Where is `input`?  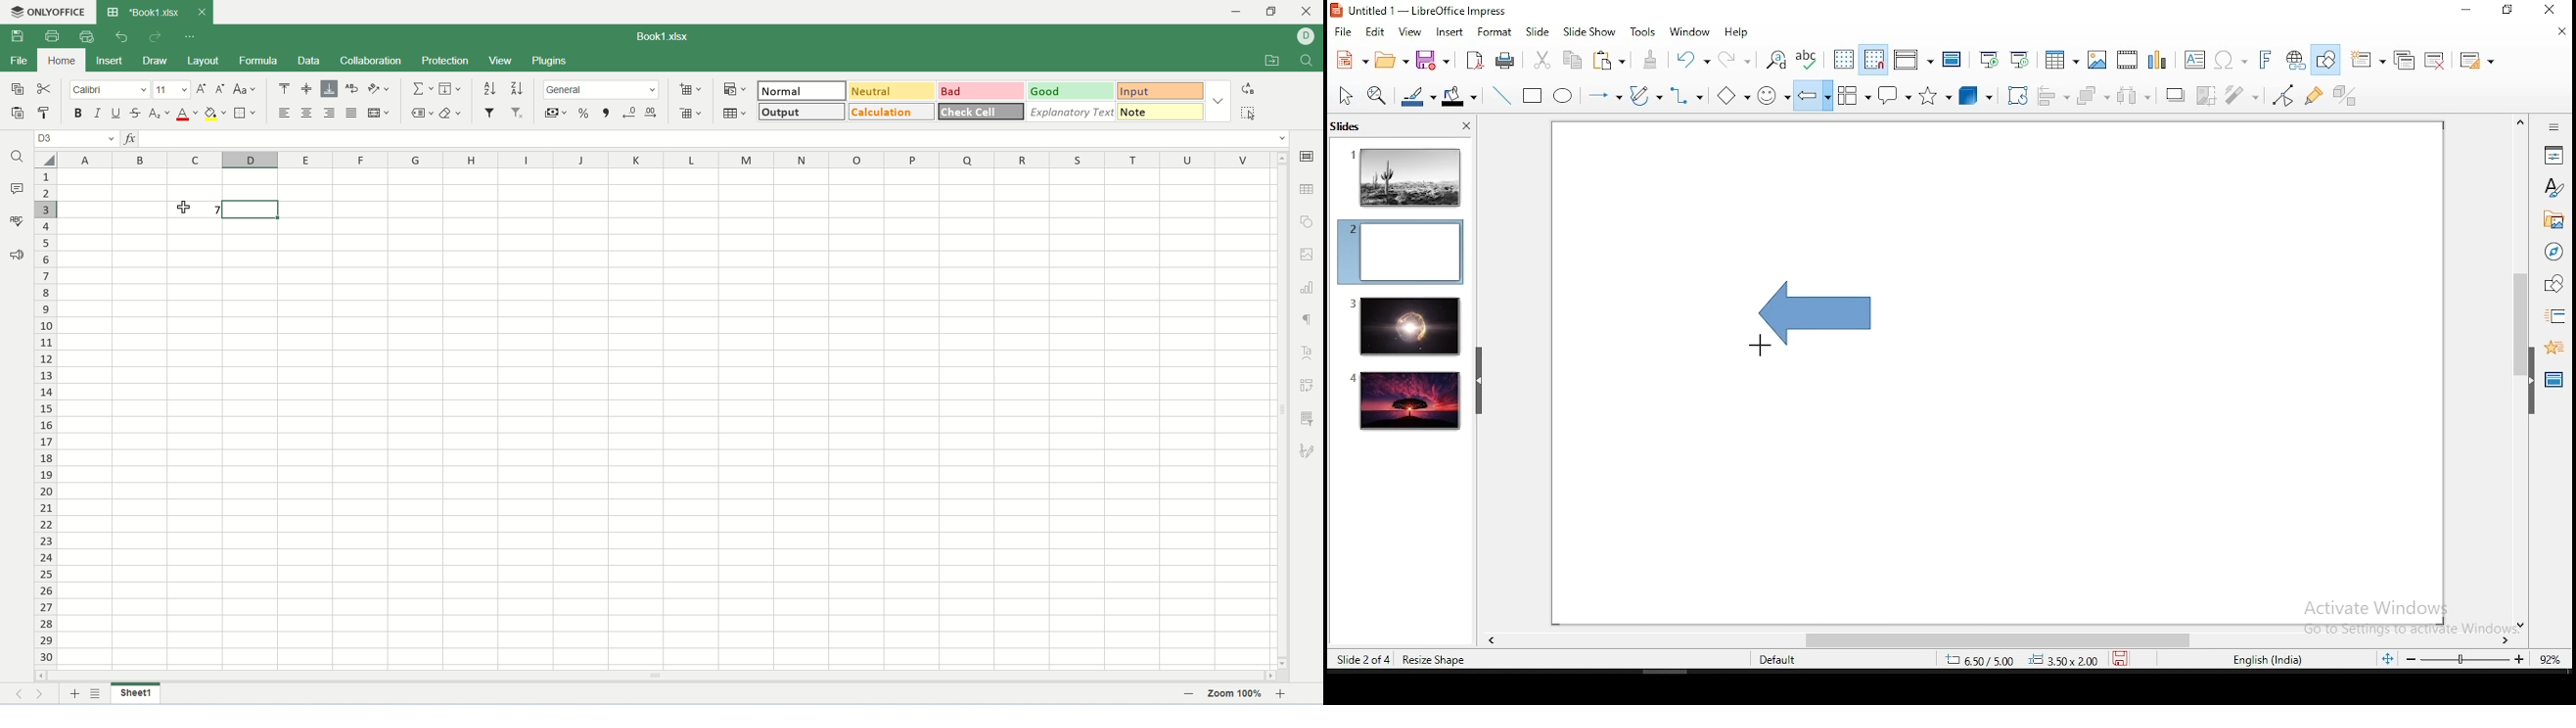
input is located at coordinates (1161, 90).